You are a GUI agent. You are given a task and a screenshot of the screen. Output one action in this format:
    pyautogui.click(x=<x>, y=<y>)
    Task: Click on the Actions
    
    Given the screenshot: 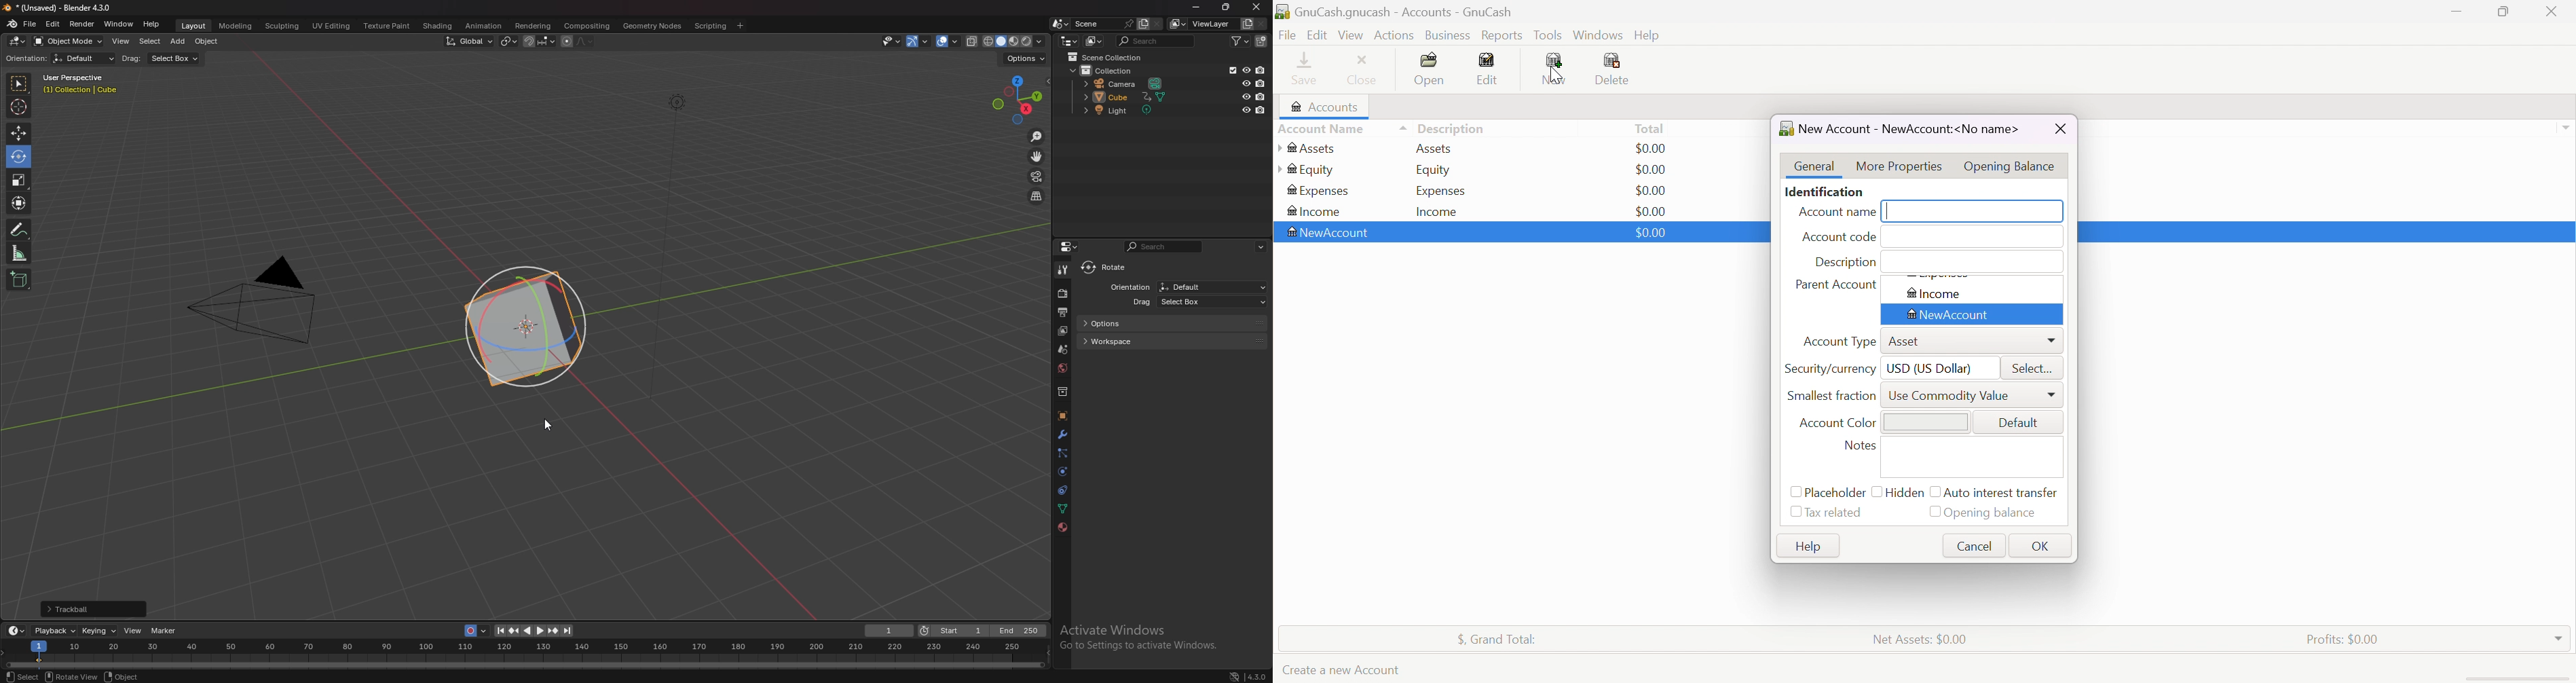 What is the action you would take?
    pyautogui.click(x=1394, y=35)
    